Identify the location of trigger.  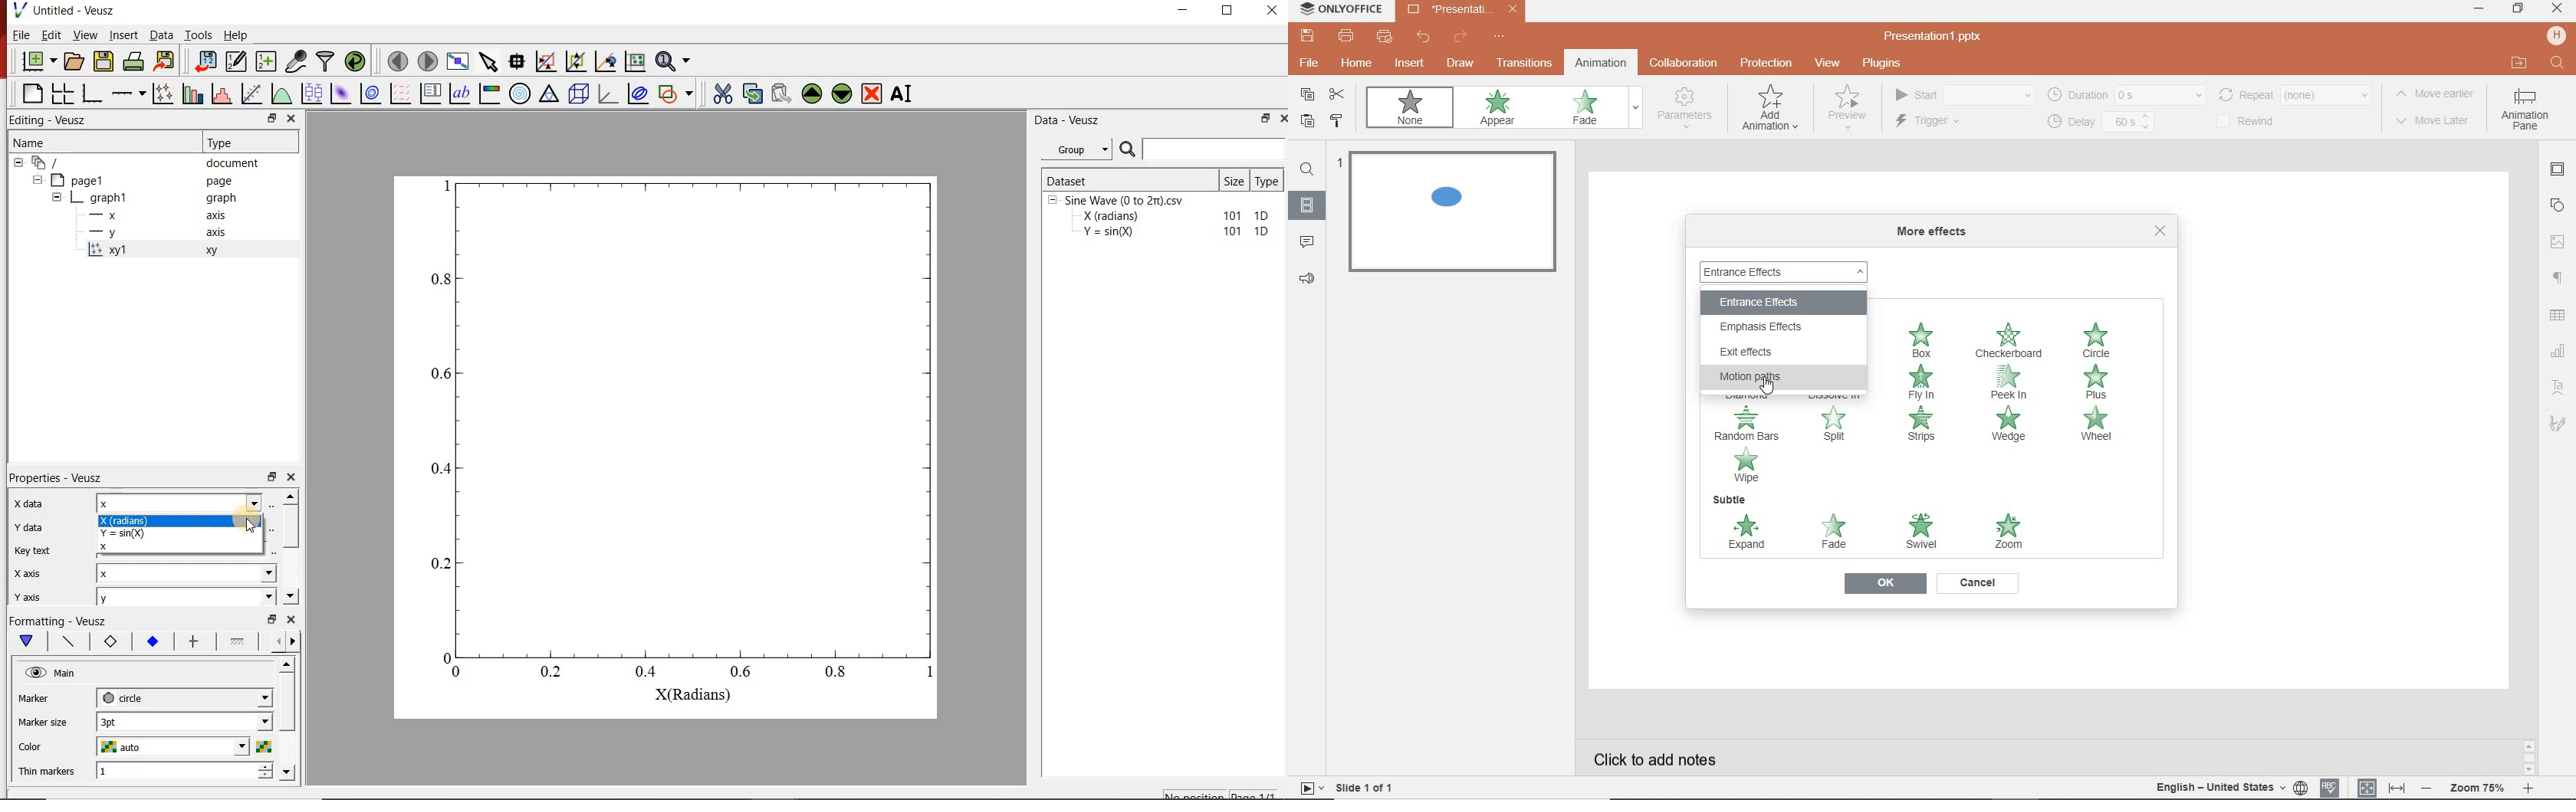
(1948, 123).